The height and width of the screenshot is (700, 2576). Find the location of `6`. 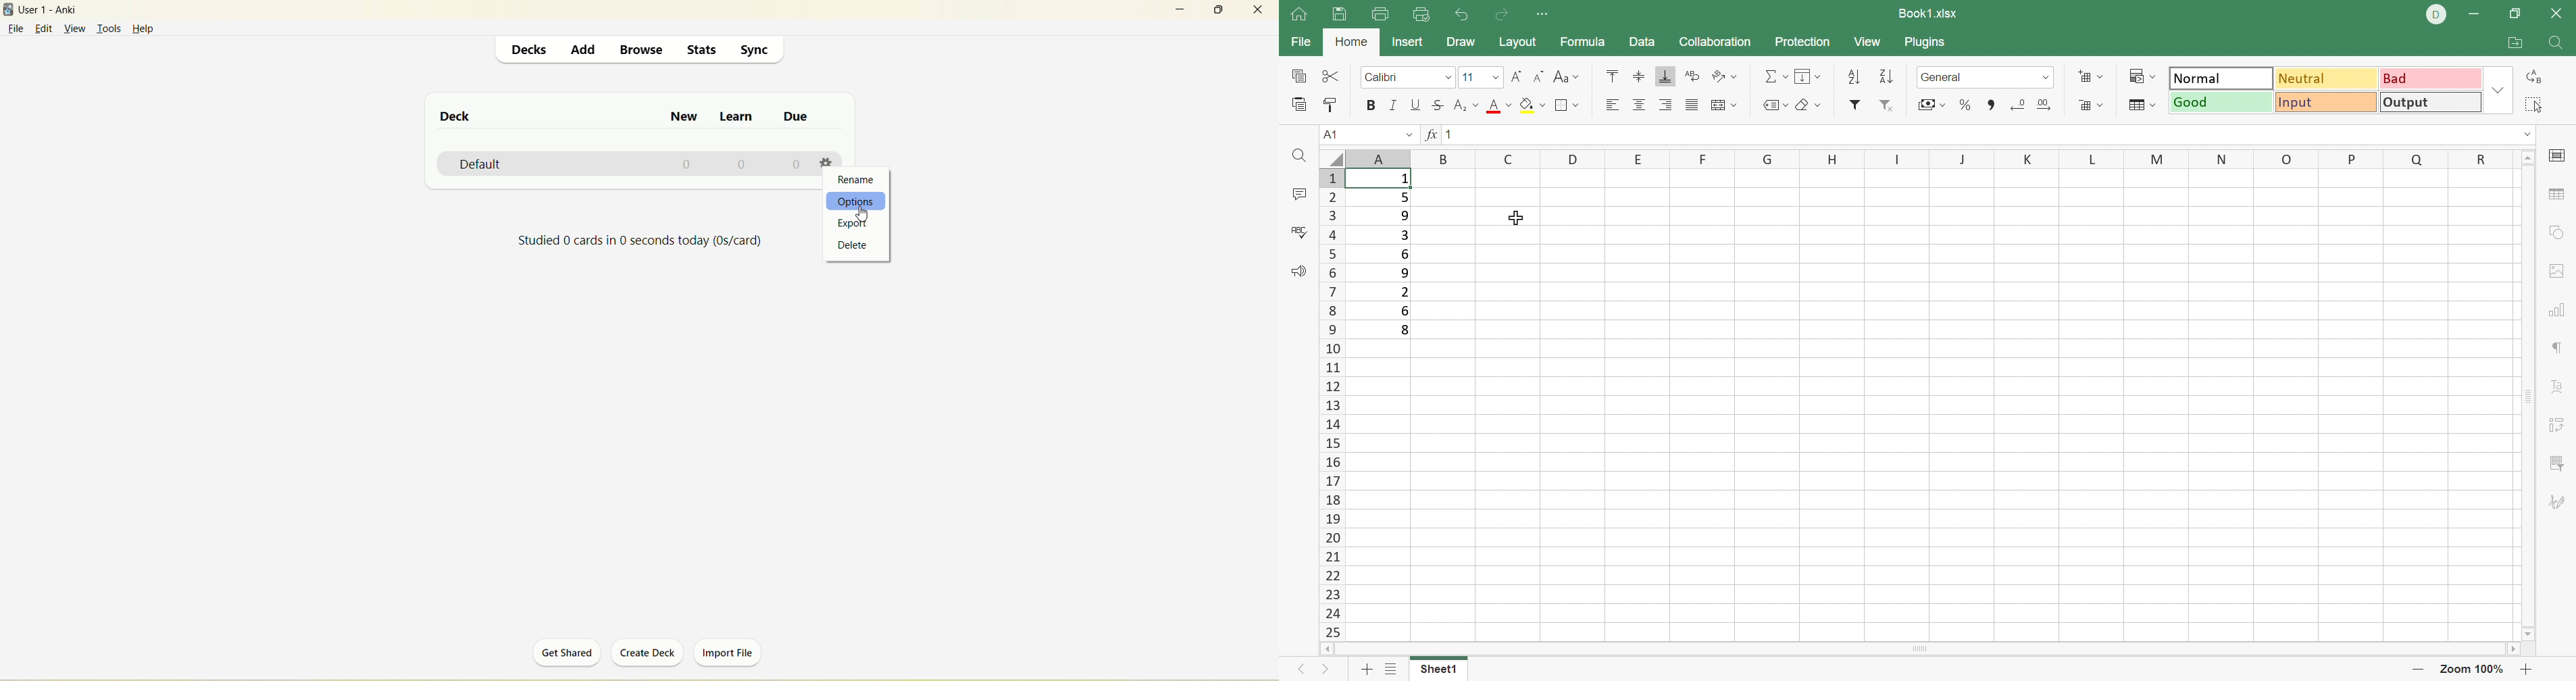

6 is located at coordinates (1407, 310).